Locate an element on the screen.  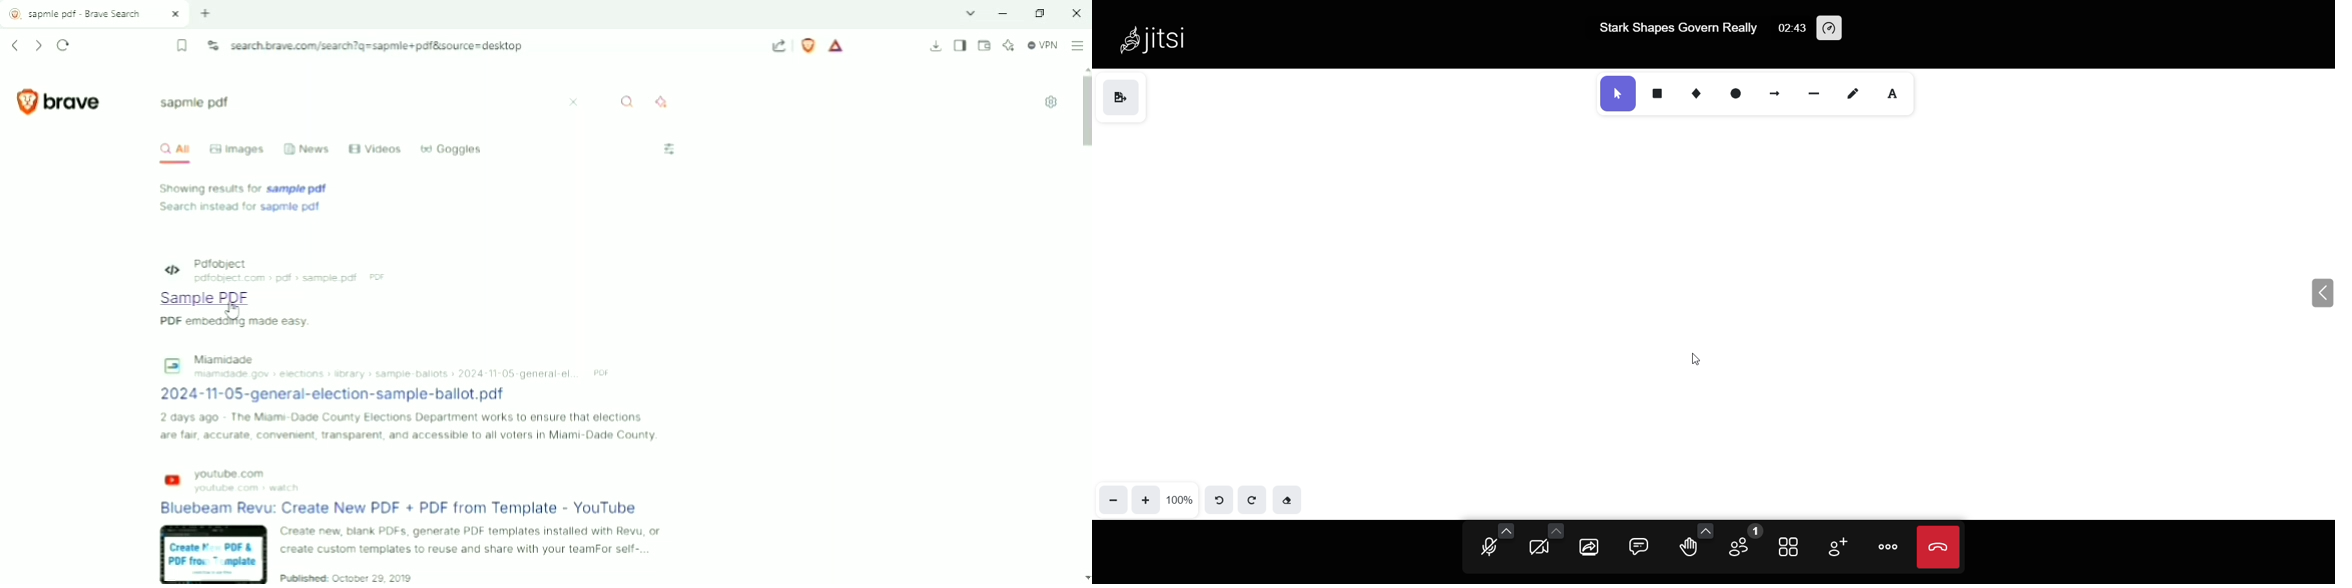
Back is located at coordinates (14, 45).